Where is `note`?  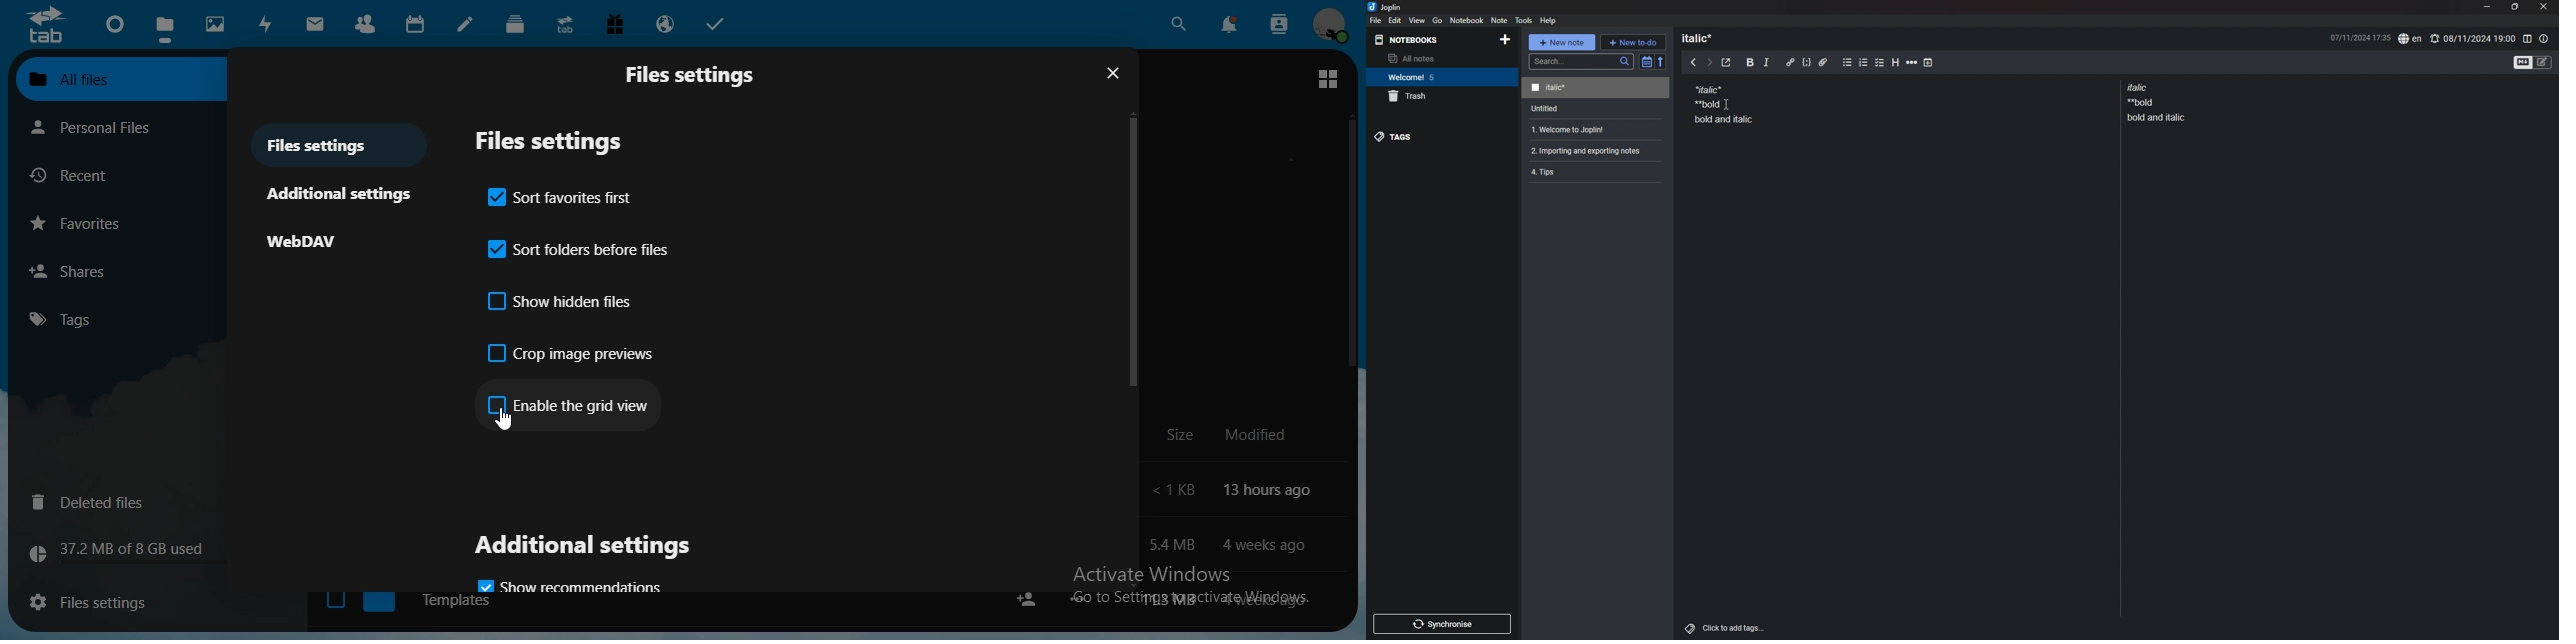 note is located at coordinates (1724, 103).